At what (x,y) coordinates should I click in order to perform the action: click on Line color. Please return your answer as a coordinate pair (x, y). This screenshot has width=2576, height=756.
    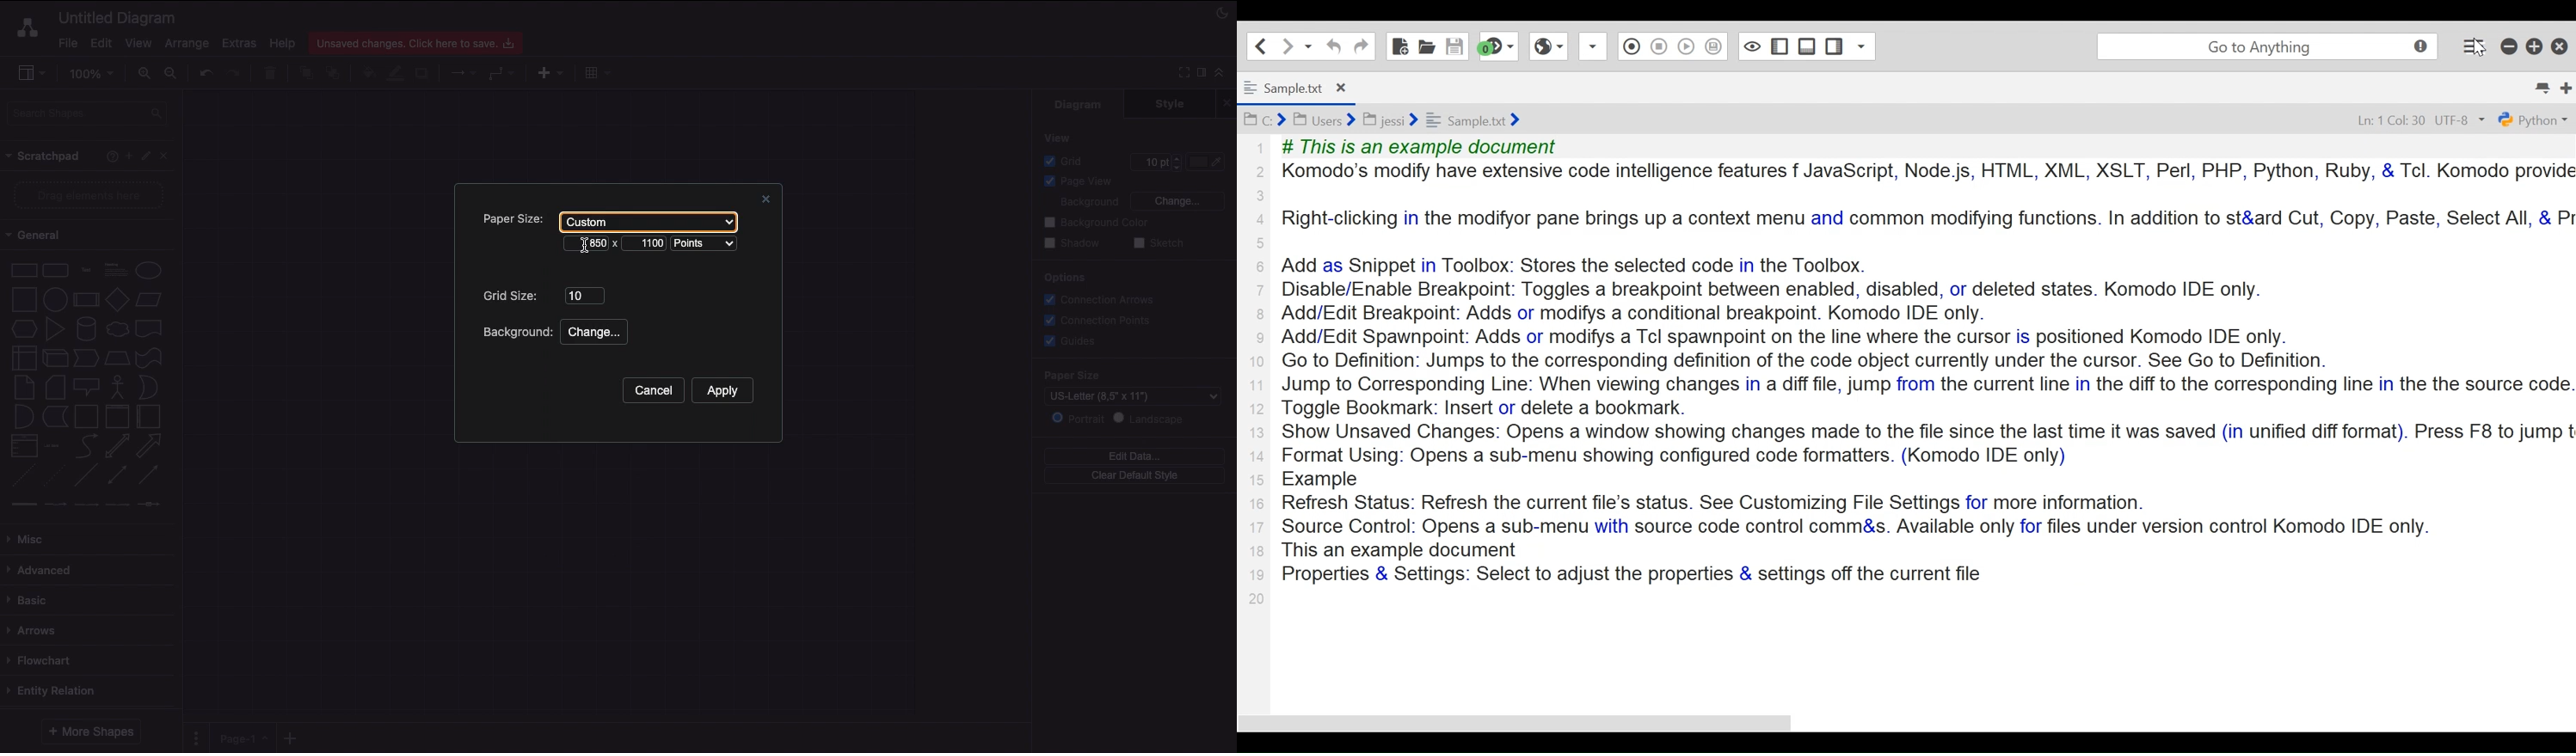
    Looking at the image, I should click on (395, 71).